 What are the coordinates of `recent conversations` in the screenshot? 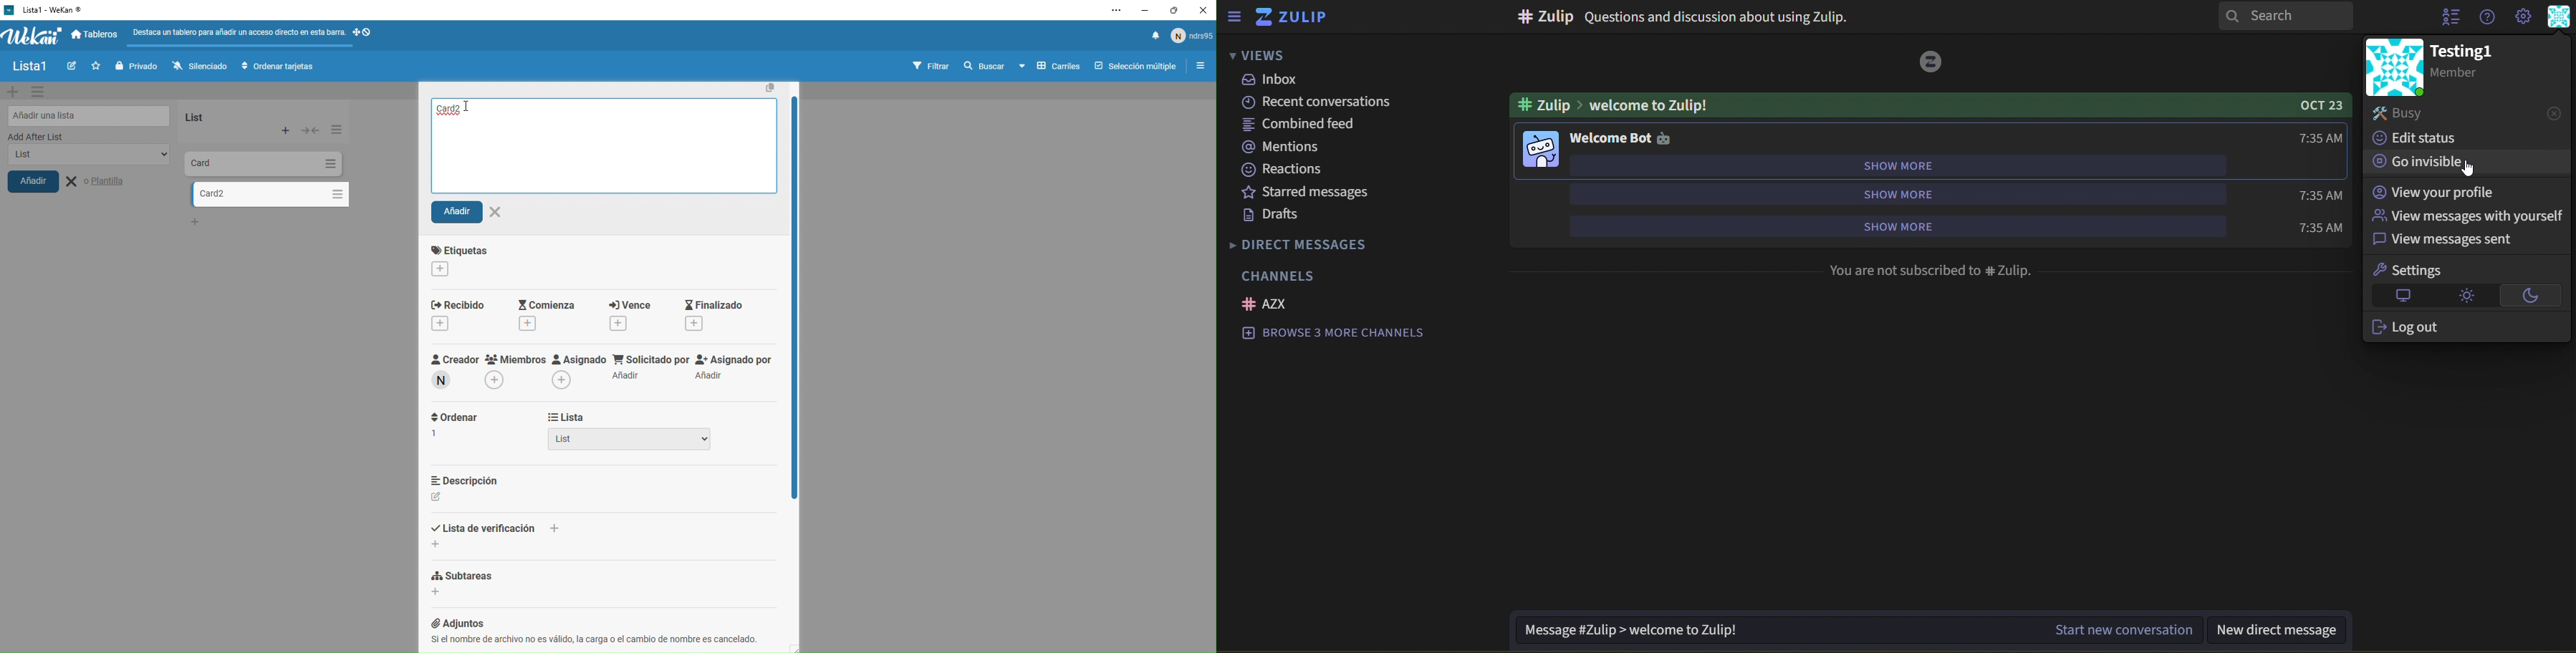 It's located at (1322, 102).